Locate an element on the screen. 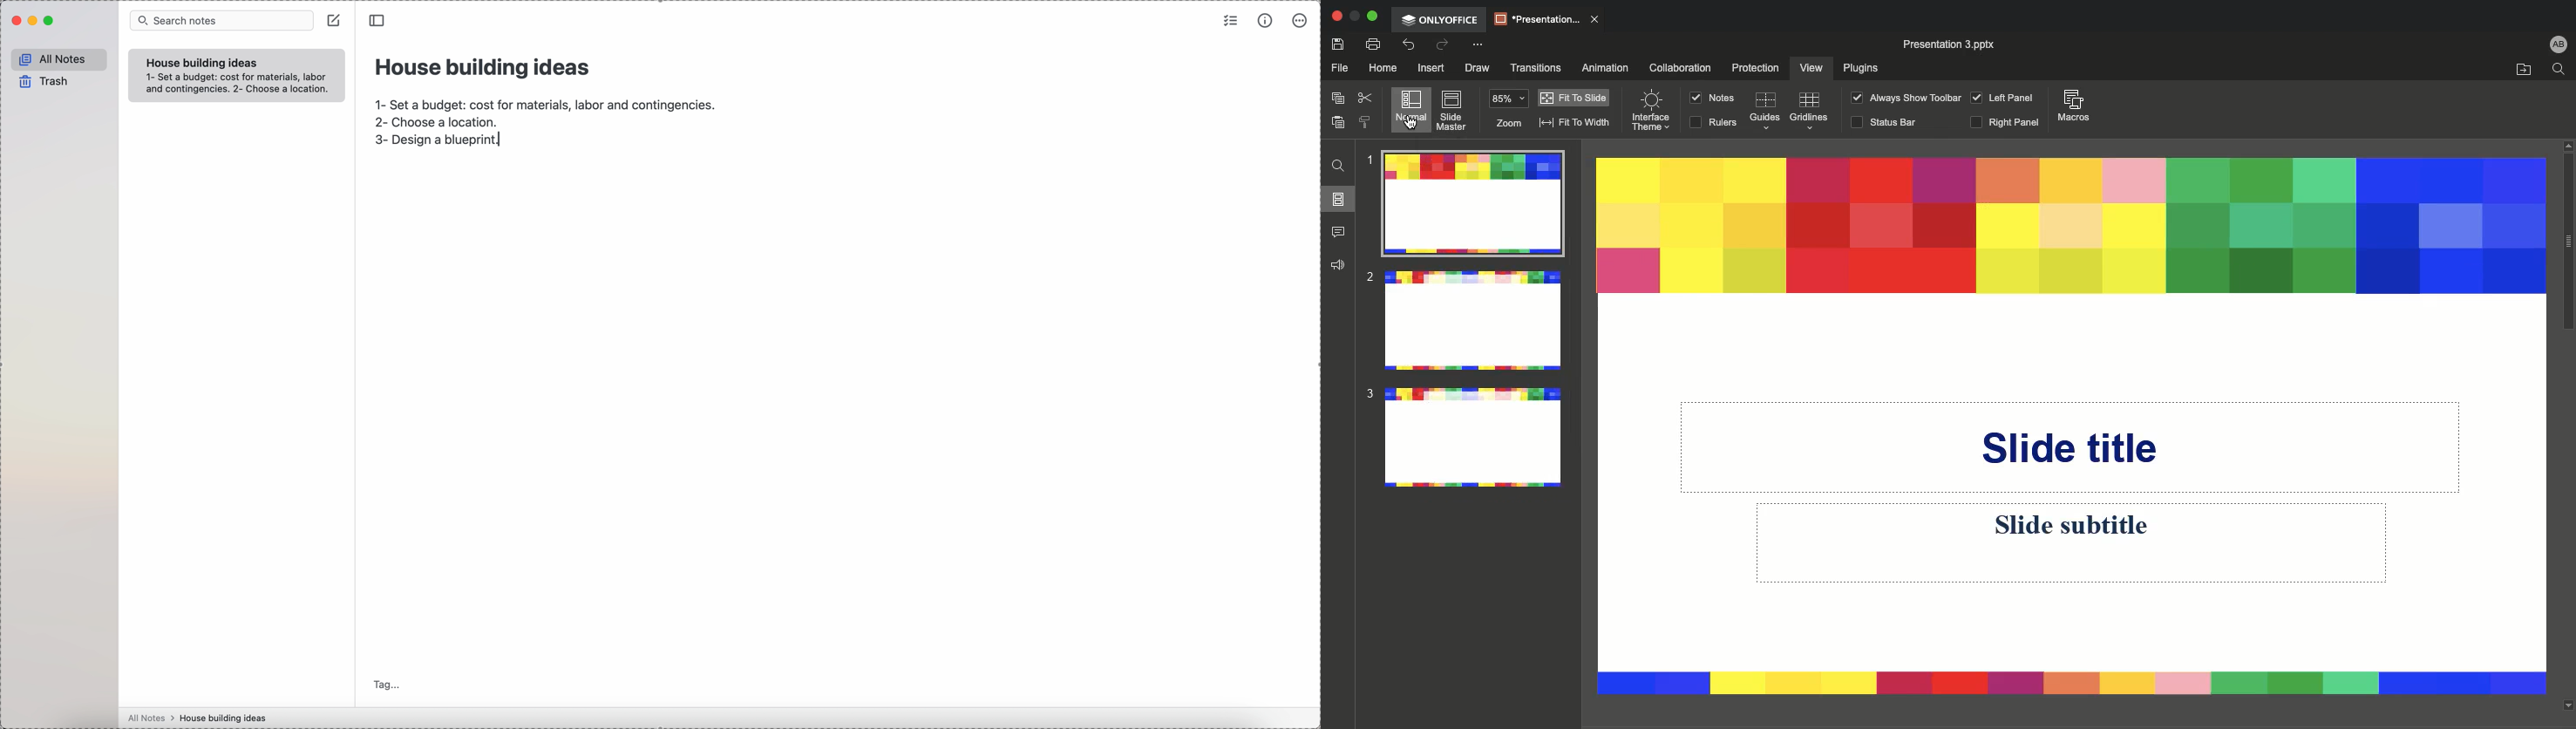 This screenshot has width=2576, height=756. Cursor is located at coordinates (1411, 116).